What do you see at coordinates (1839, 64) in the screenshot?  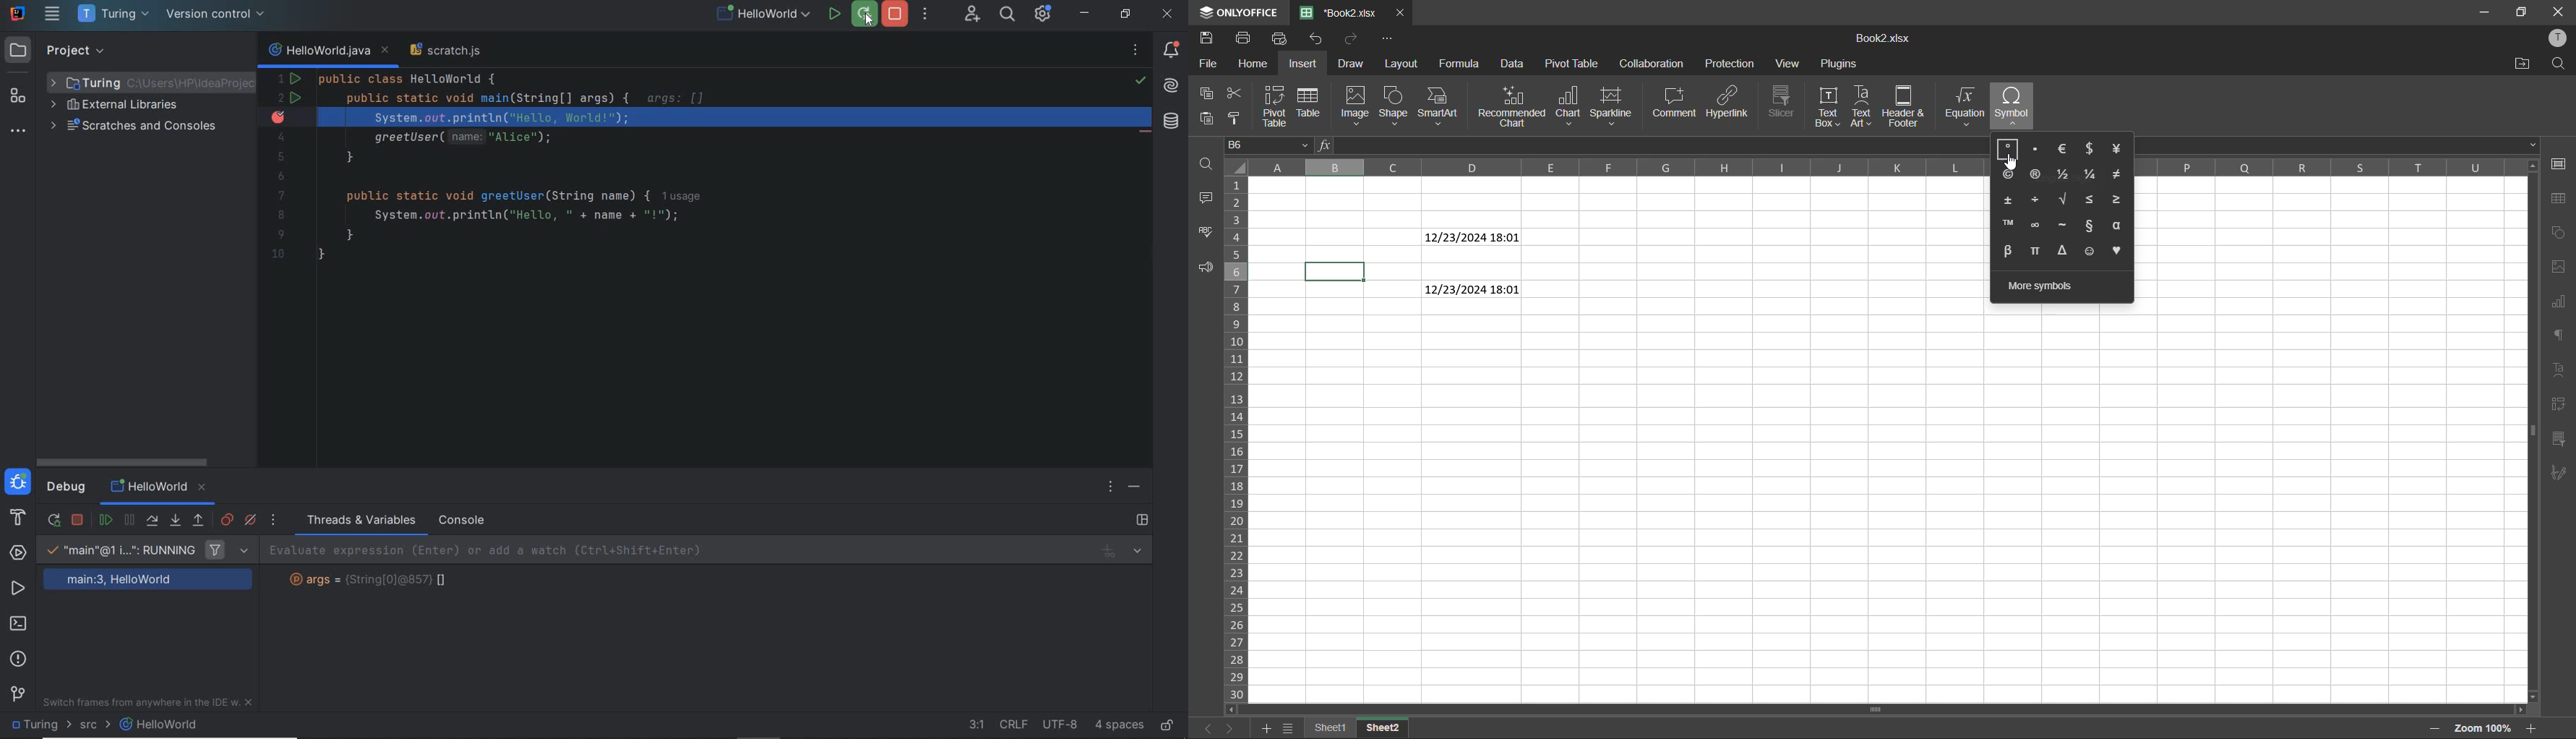 I see `plugins` at bounding box center [1839, 64].